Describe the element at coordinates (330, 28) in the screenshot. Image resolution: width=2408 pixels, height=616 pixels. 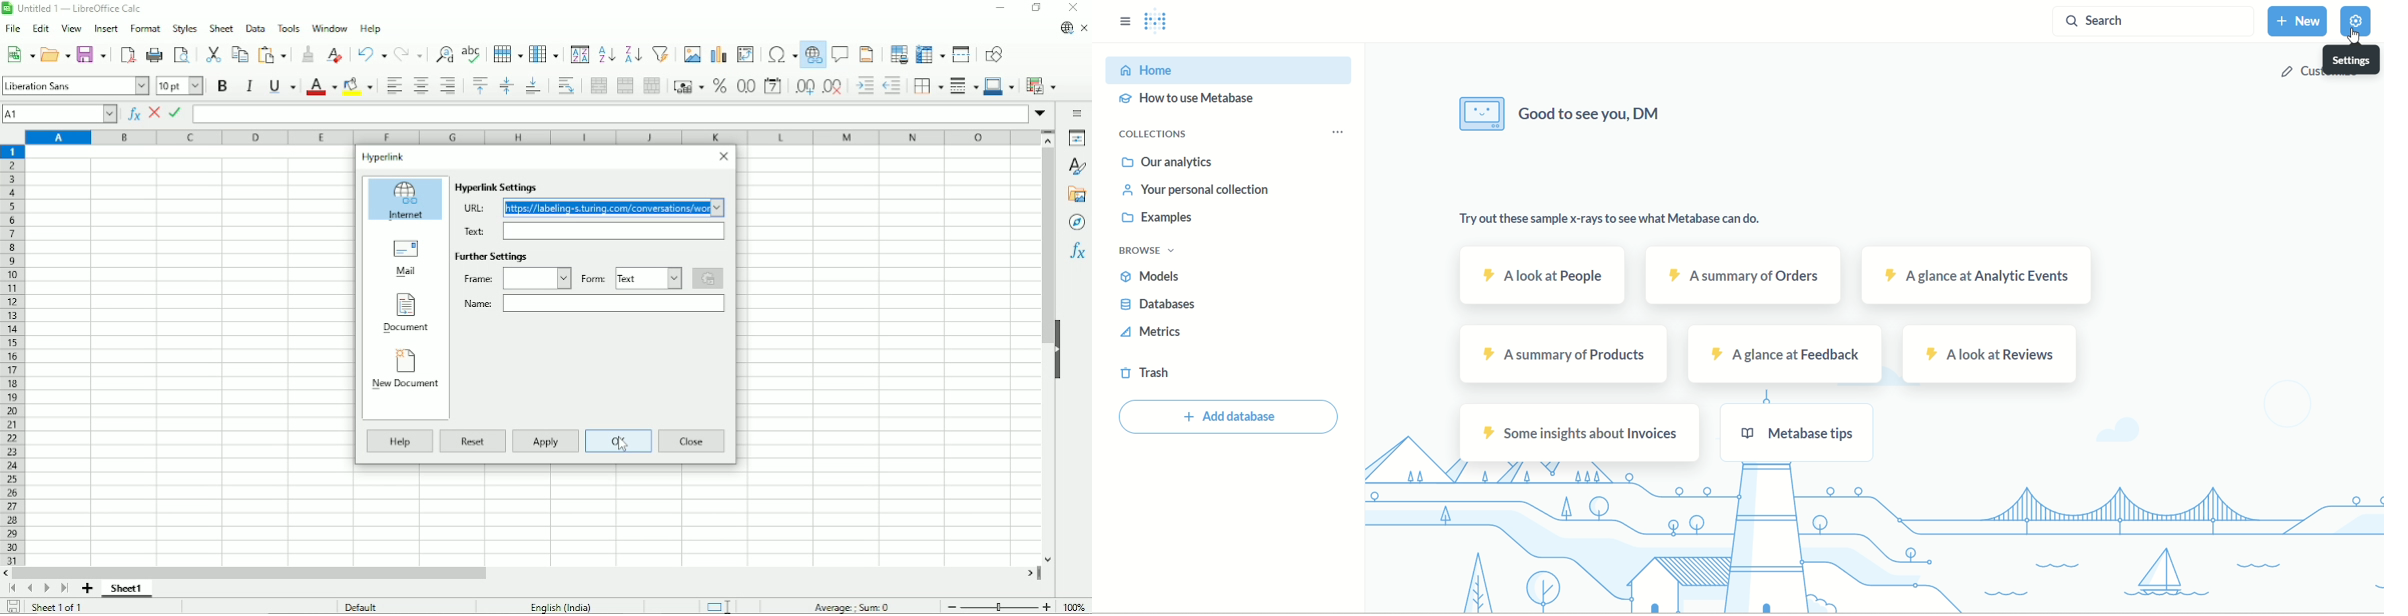
I see `Window` at that location.